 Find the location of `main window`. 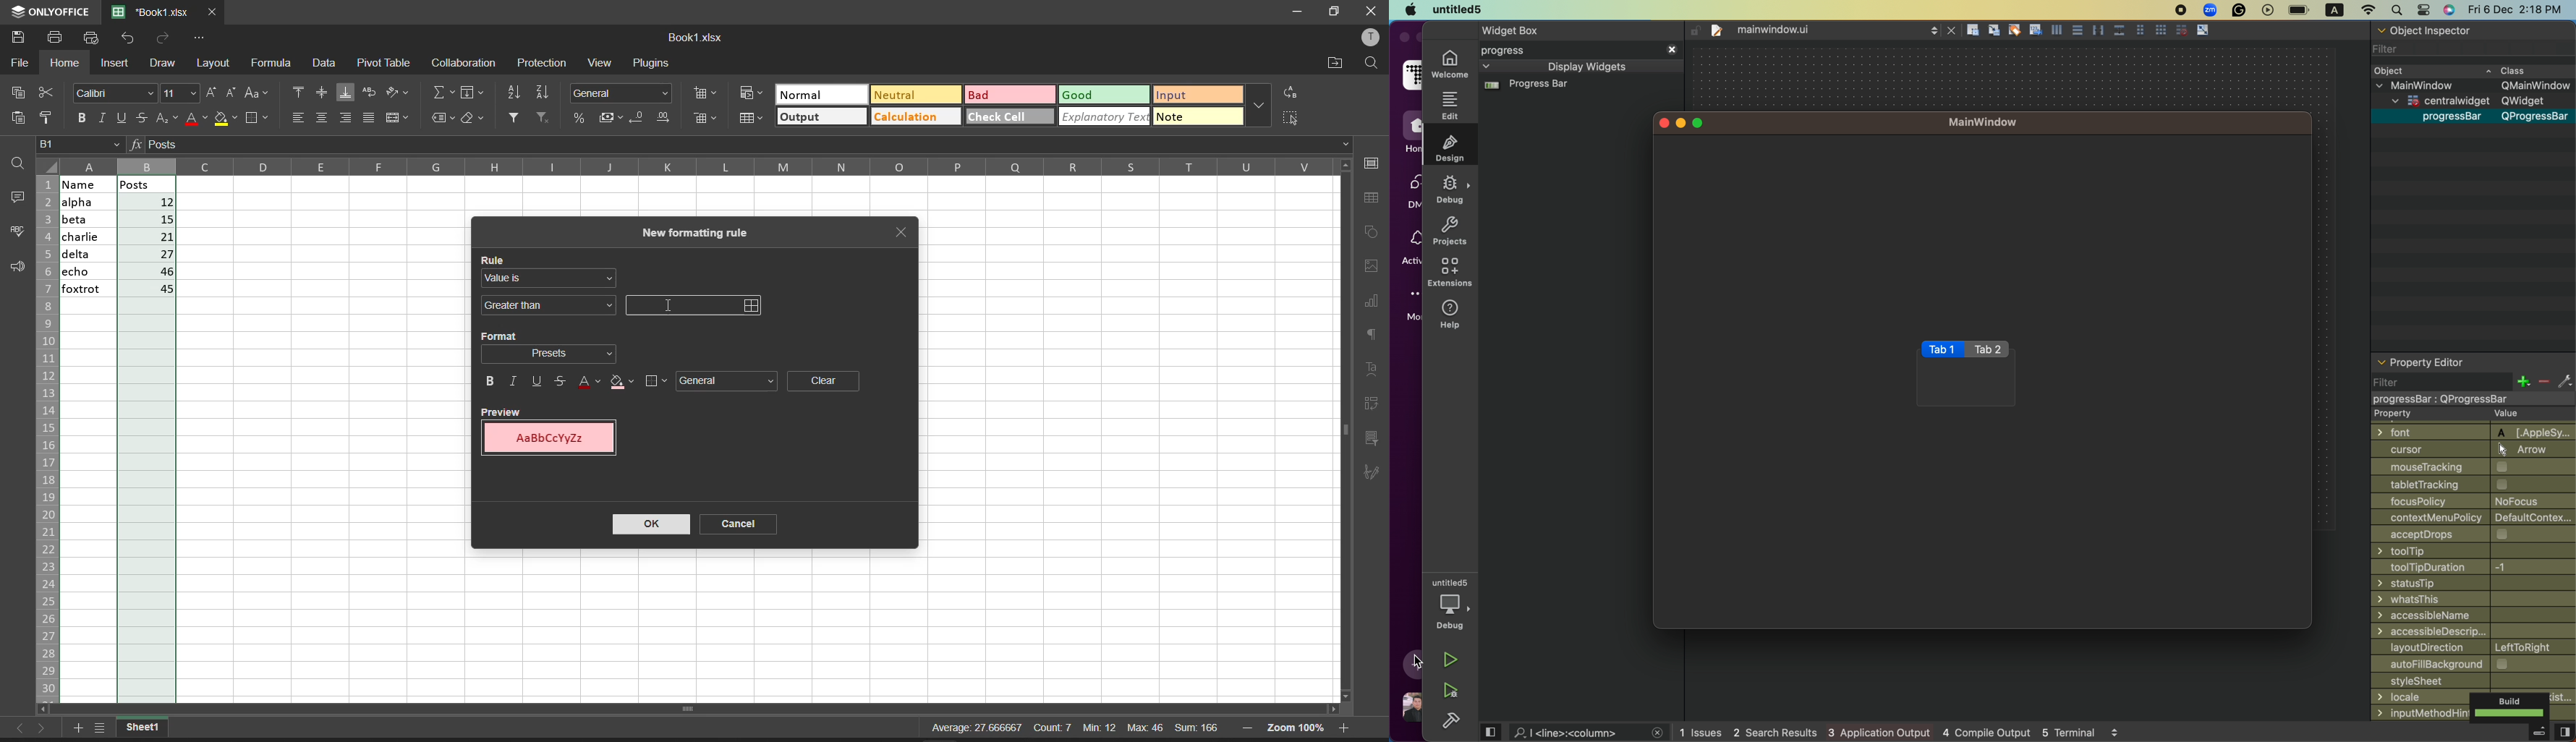

main window is located at coordinates (2472, 85).